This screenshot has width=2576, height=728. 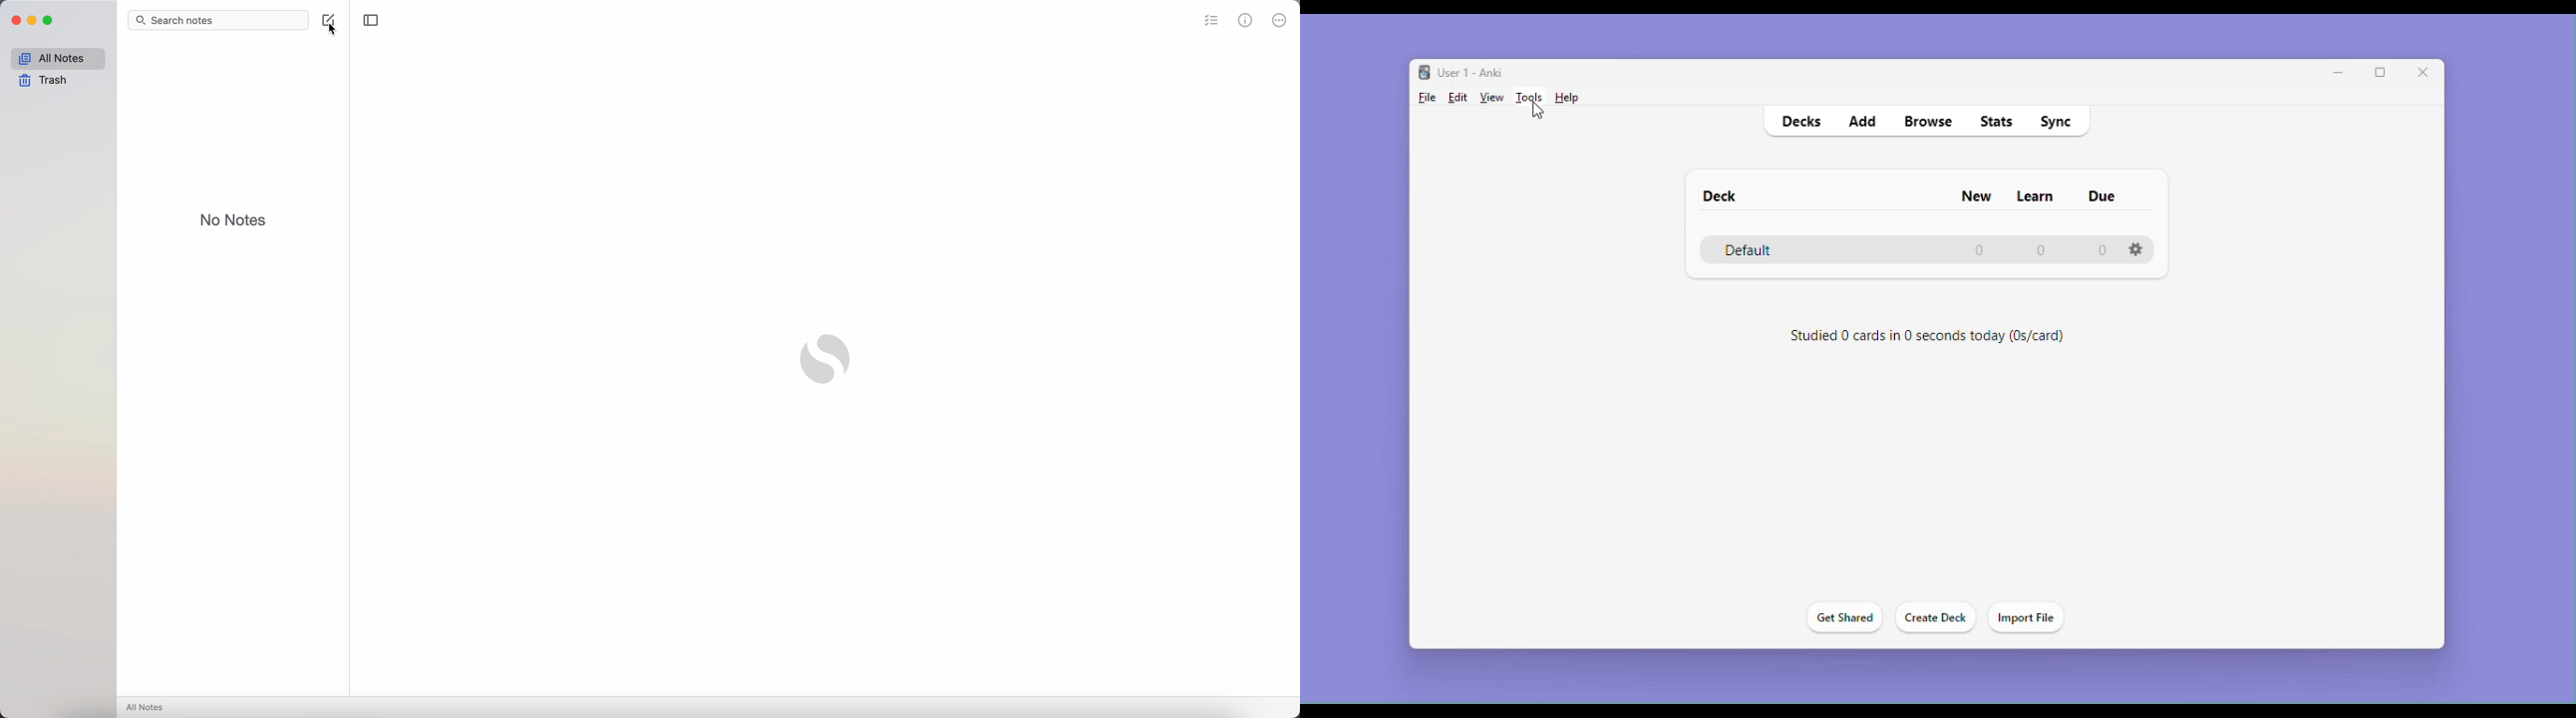 What do you see at coordinates (1978, 196) in the screenshot?
I see `New` at bounding box center [1978, 196].